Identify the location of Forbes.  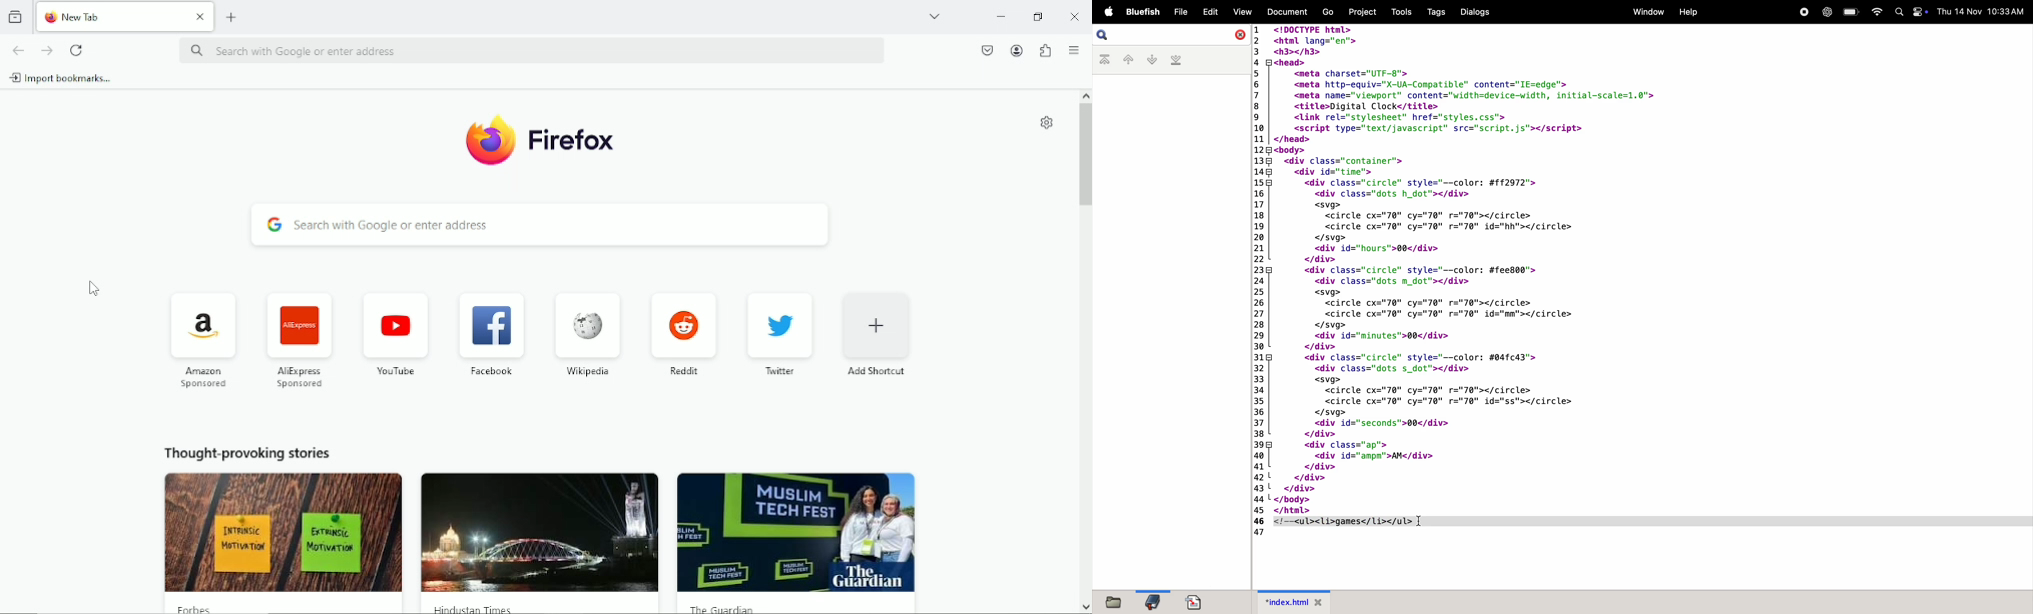
(200, 608).